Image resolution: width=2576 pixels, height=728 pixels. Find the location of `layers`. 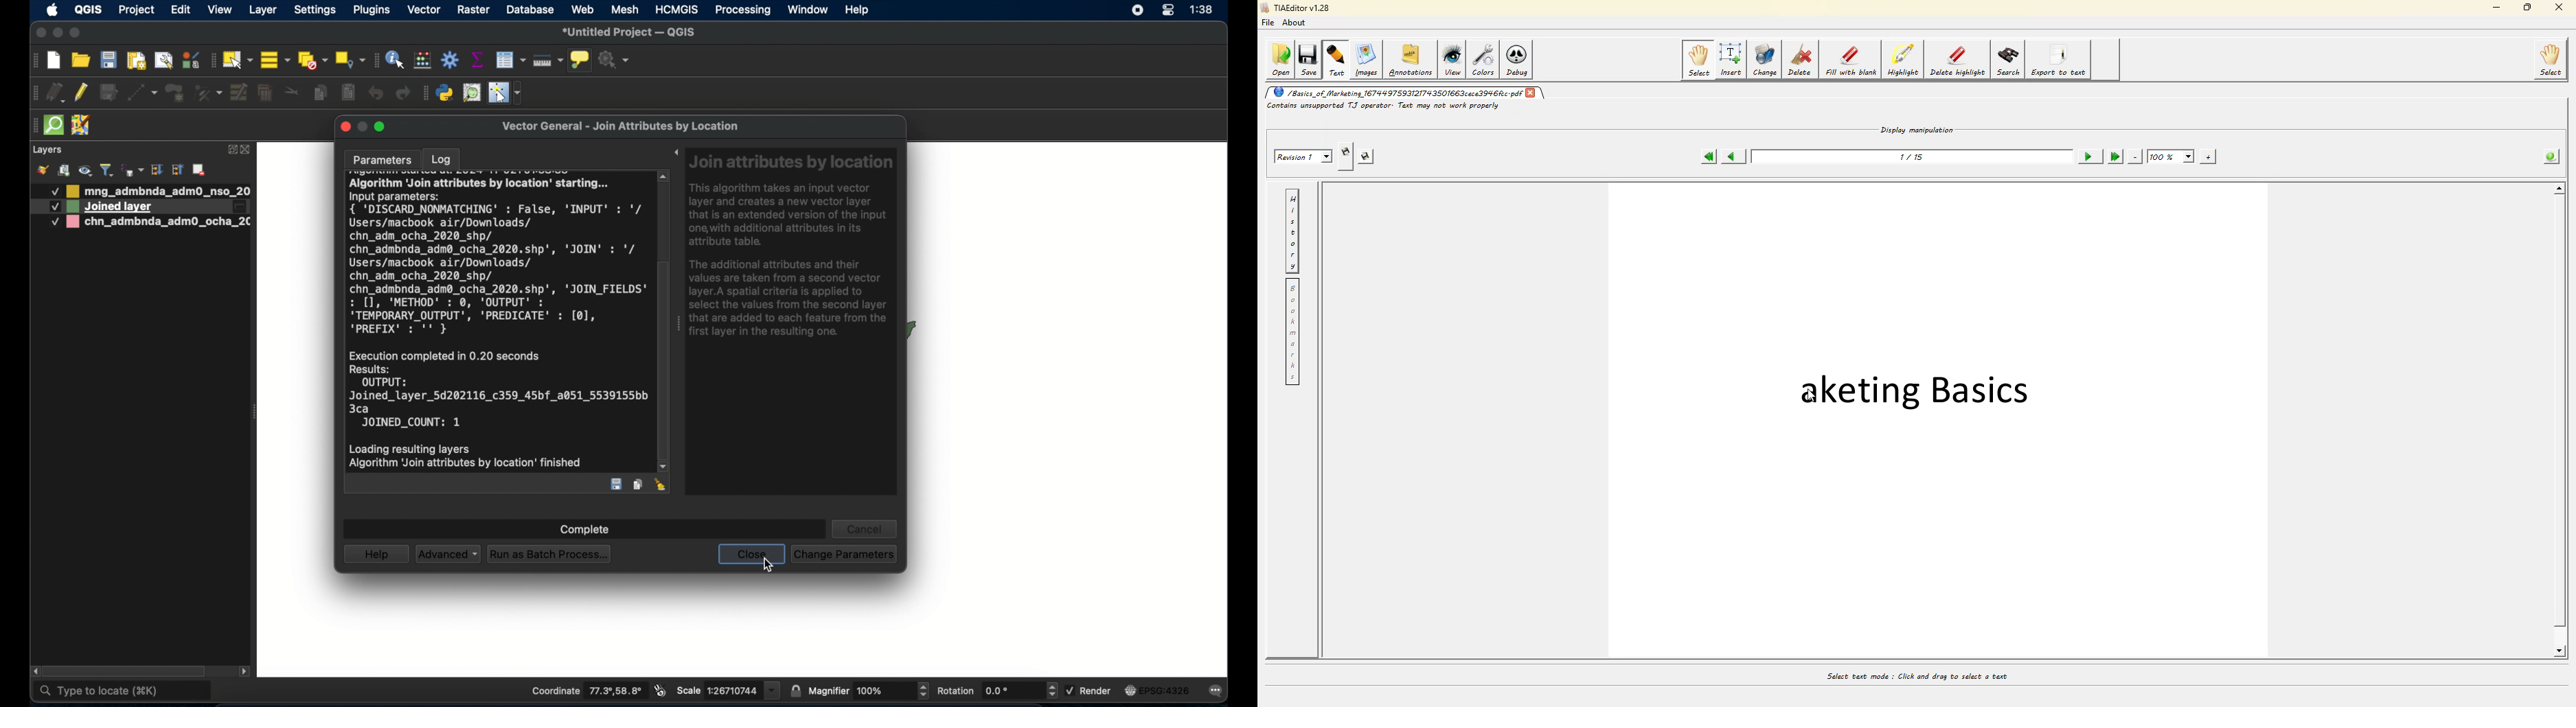

layers is located at coordinates (47, 150).